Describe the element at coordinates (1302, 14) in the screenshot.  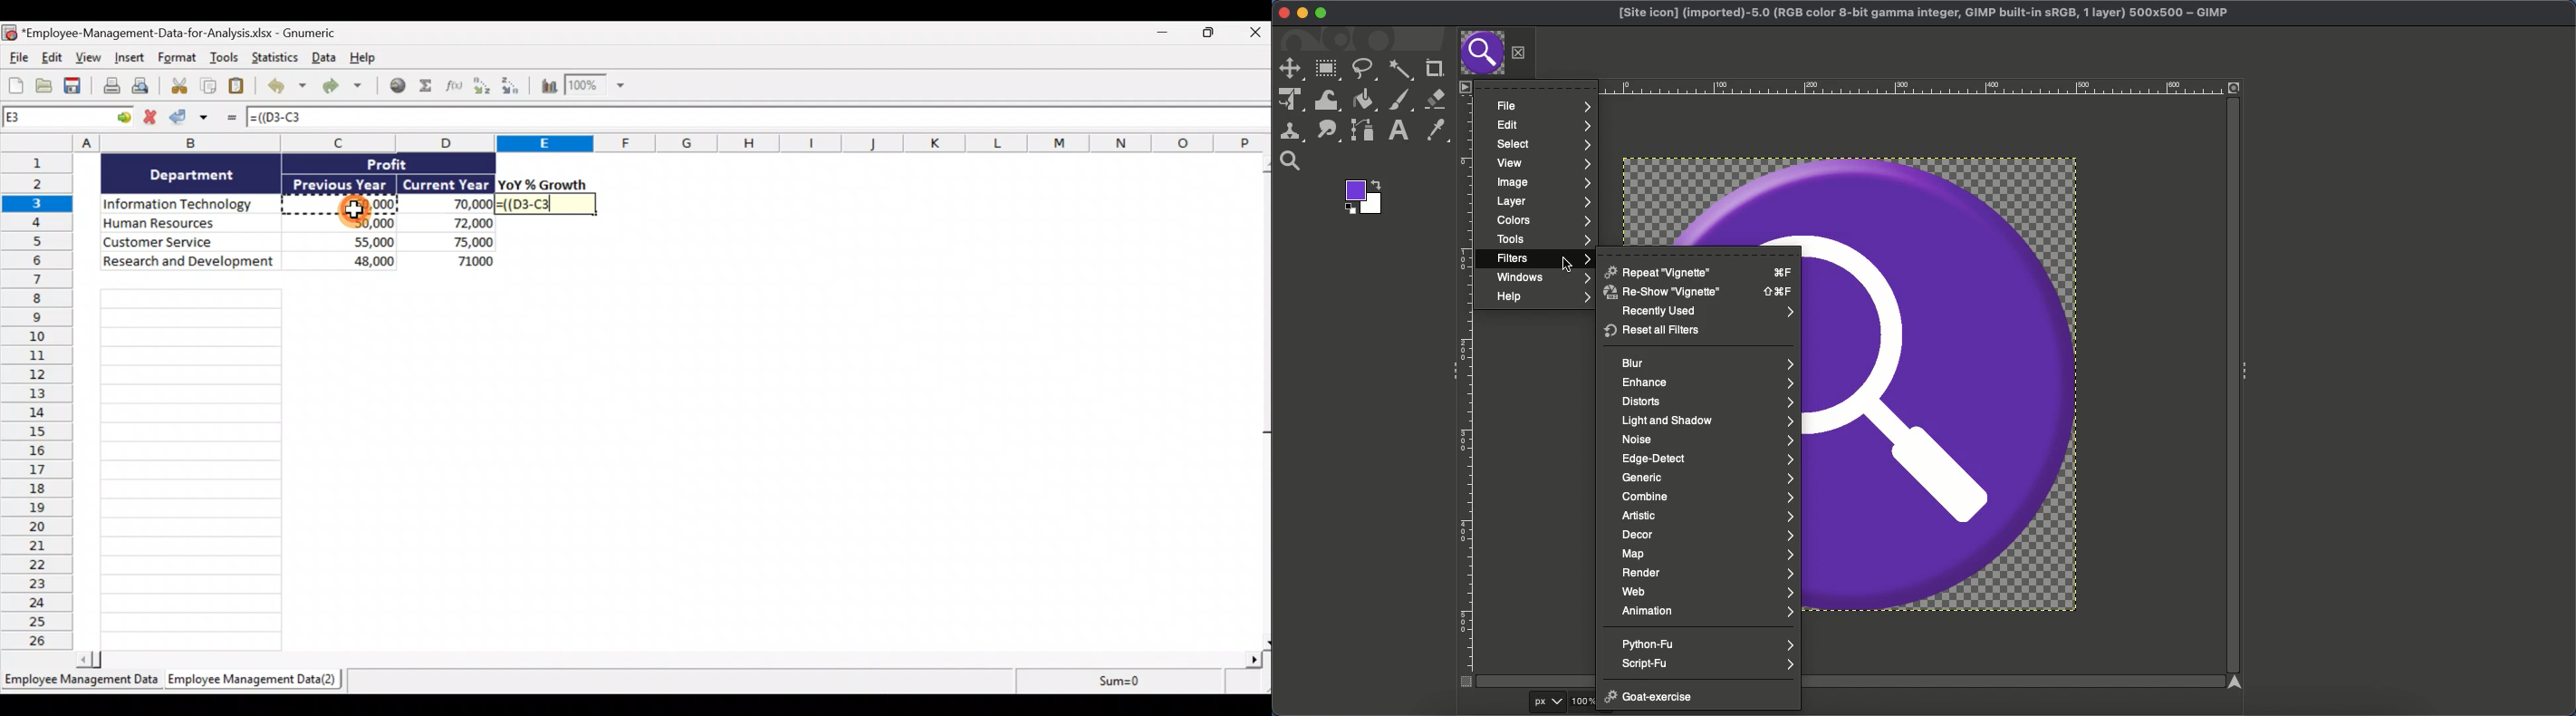
I see `Minimize` at that location.